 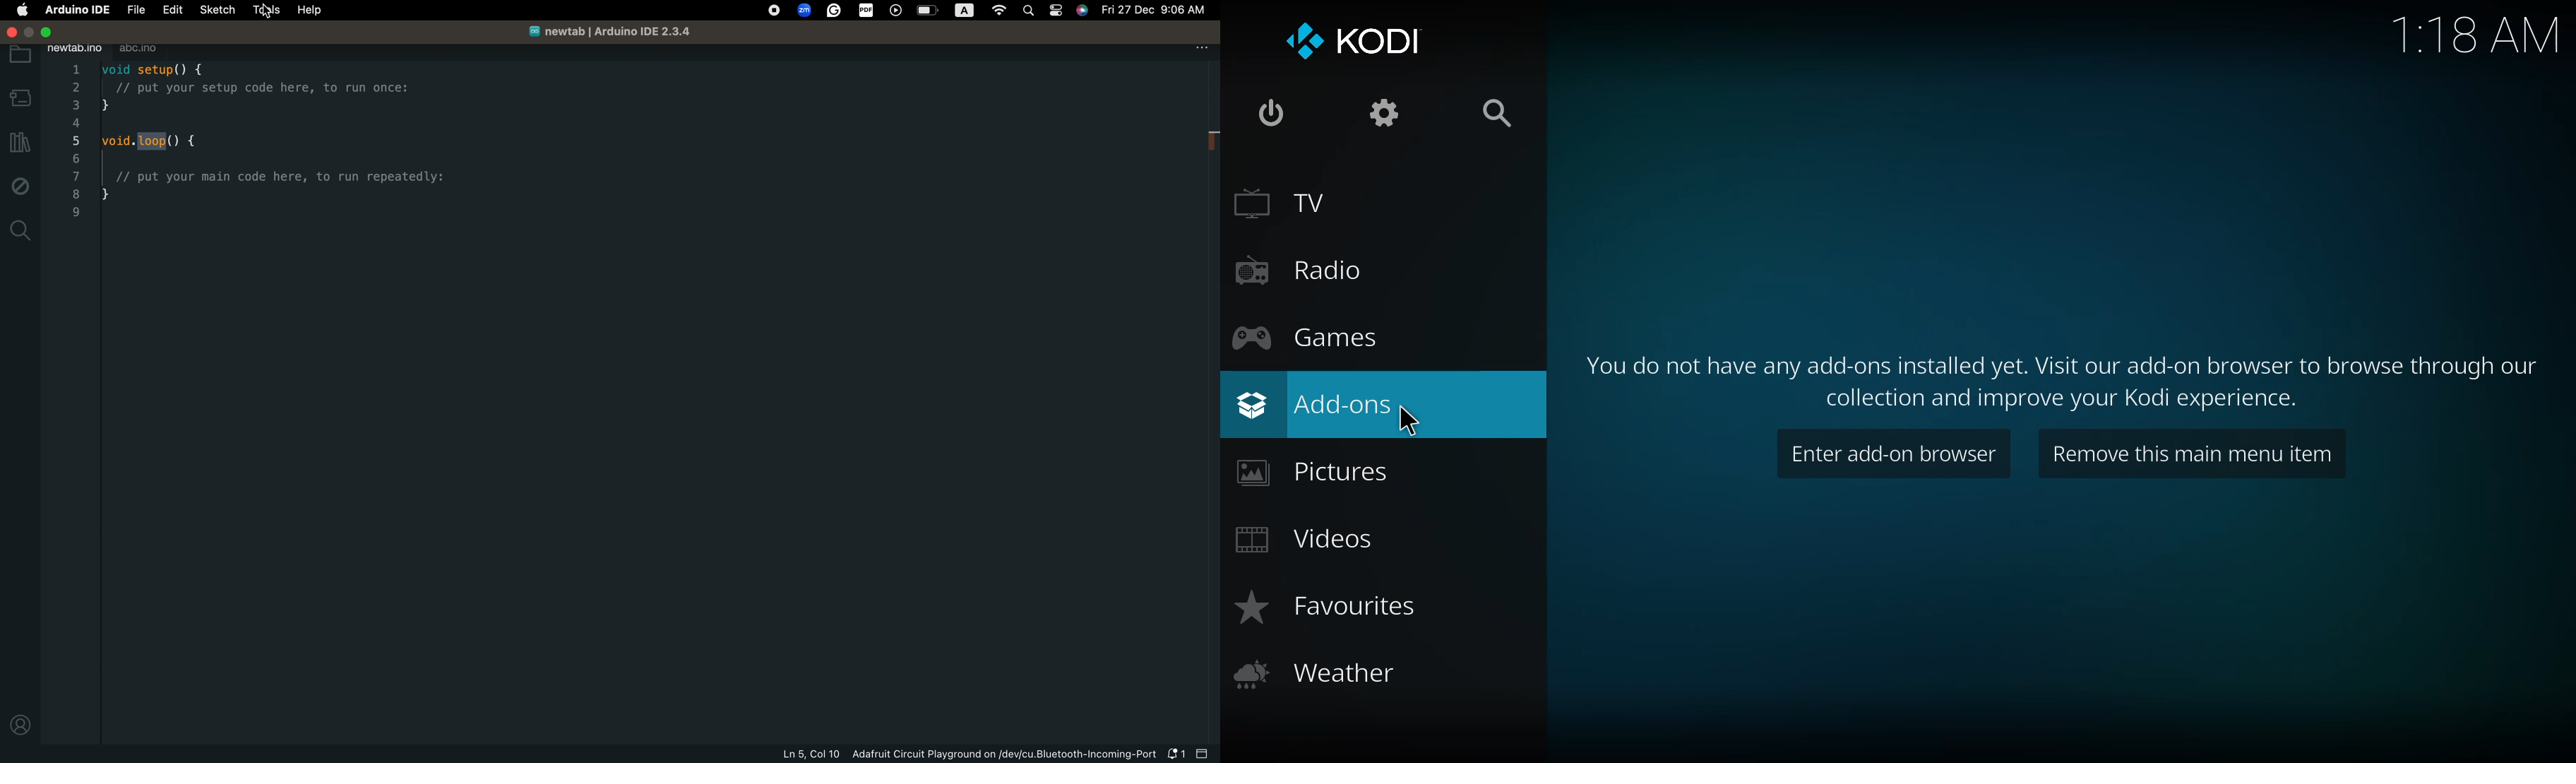 I want to click on videos, so click(x=1316, y=538).